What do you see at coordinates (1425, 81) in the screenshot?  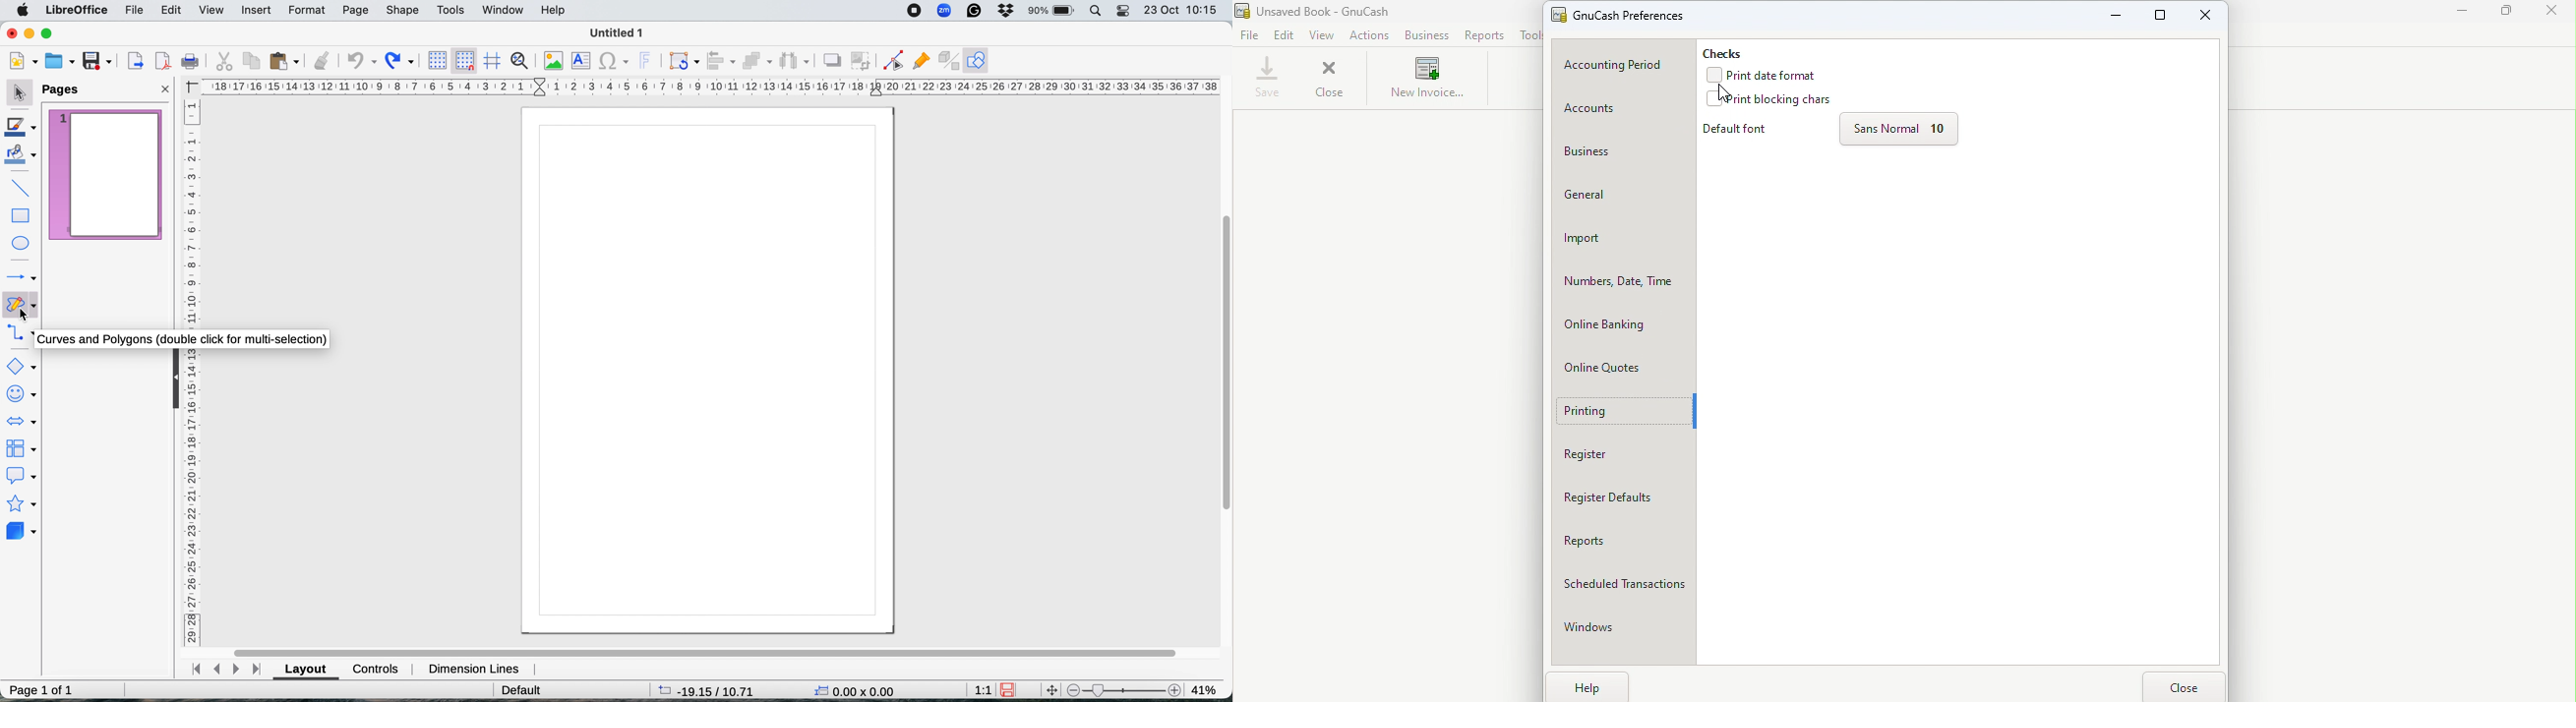 I see `New invoice` at bounding box center [1425, 81].